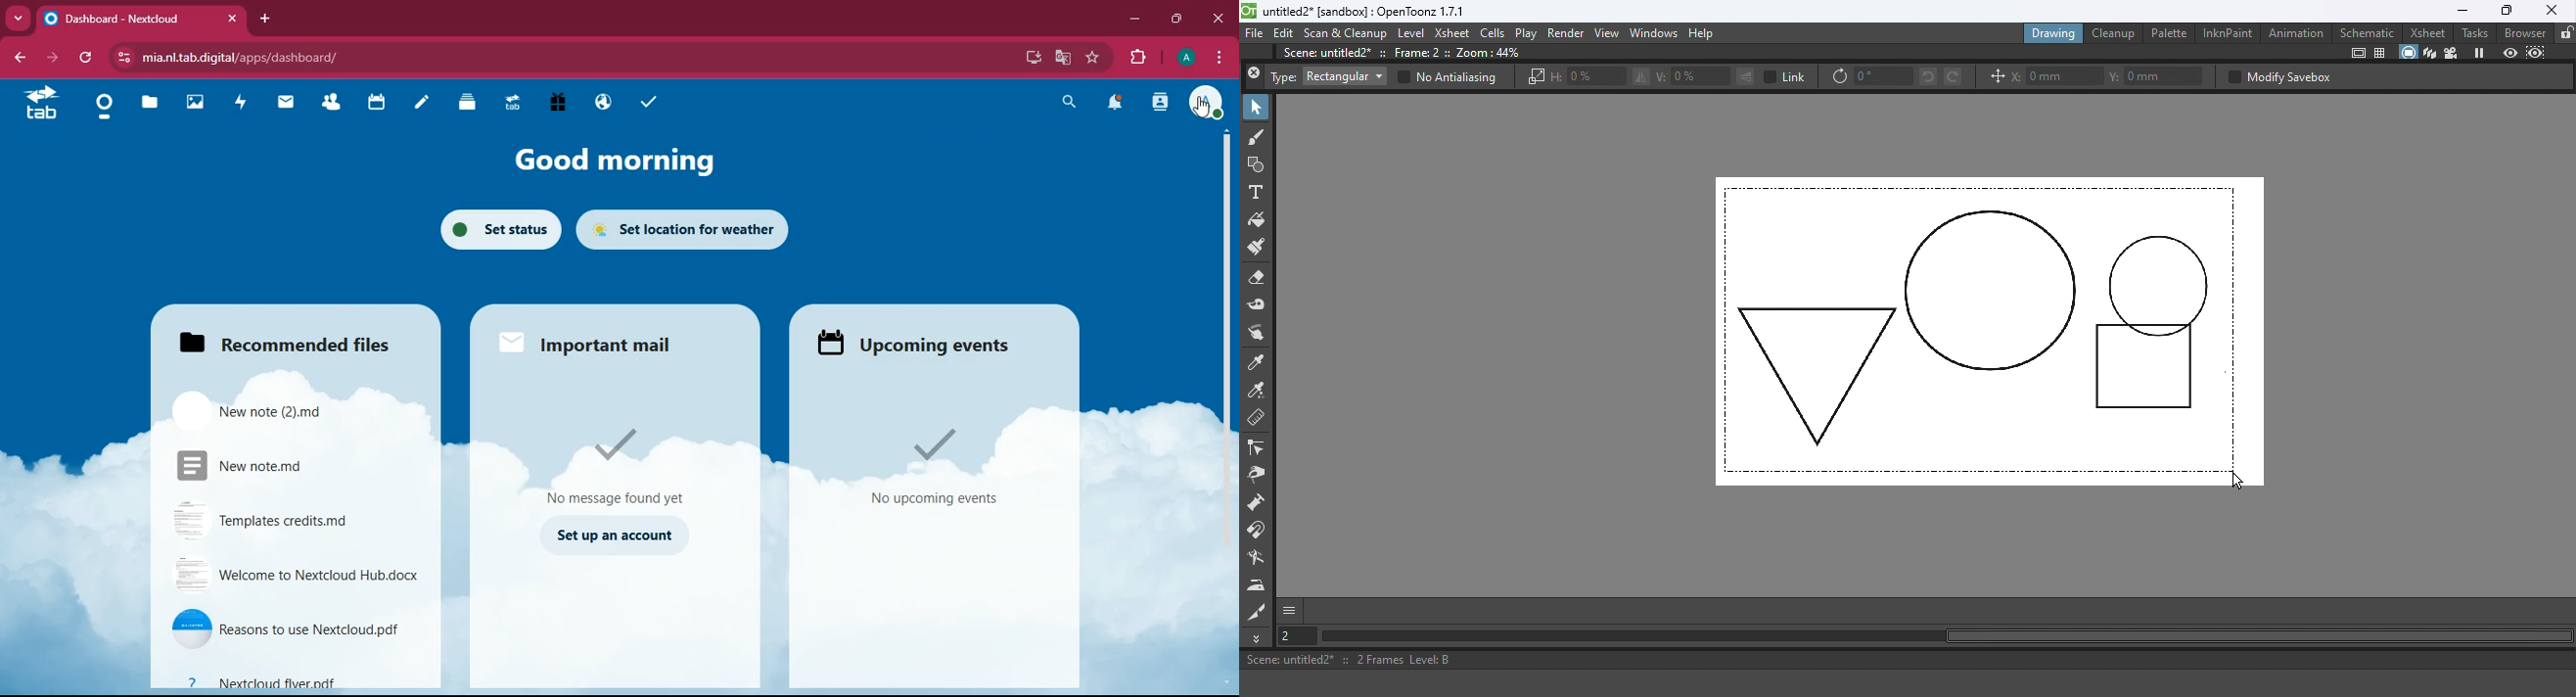 Image resolution: width=2576 pixels, height=700 pixels. I want to click on Freeze, so click(2480, 52).